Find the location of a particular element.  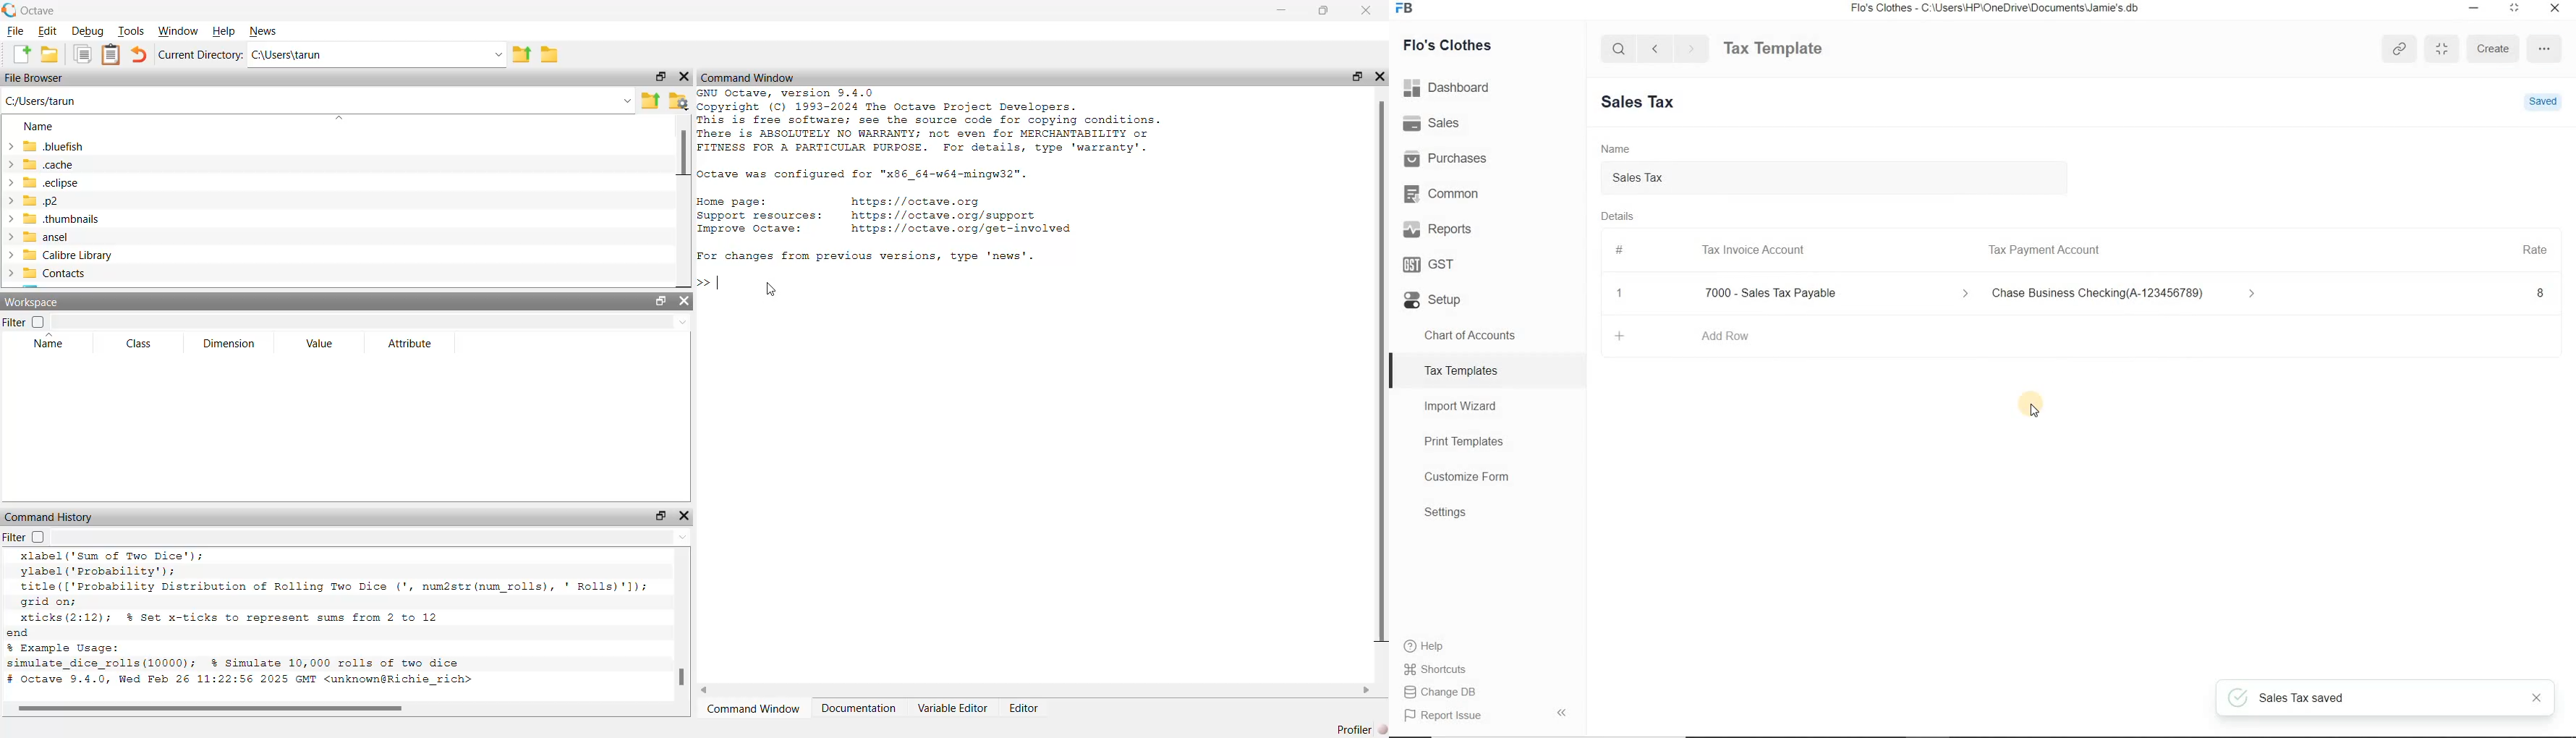

Tax Payment Account is located at coordinates (2043, 250).